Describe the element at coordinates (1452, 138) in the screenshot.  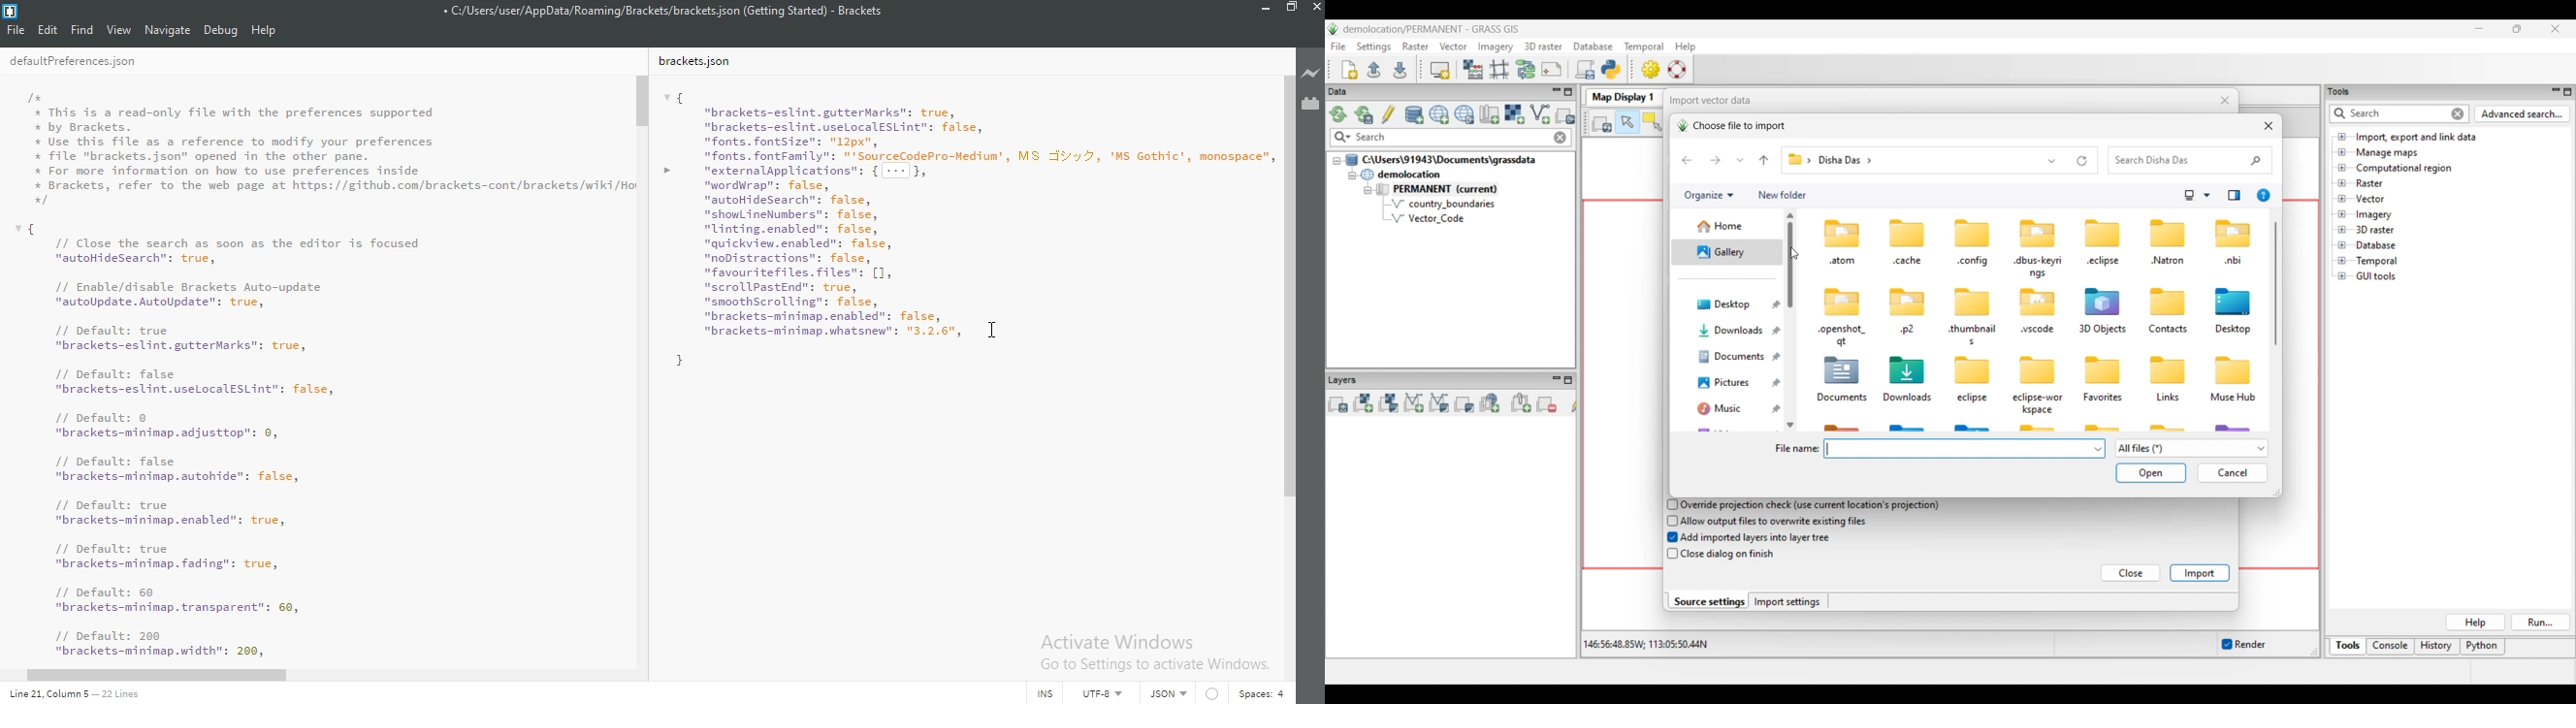
I see `Type in map for quick search` at that location.